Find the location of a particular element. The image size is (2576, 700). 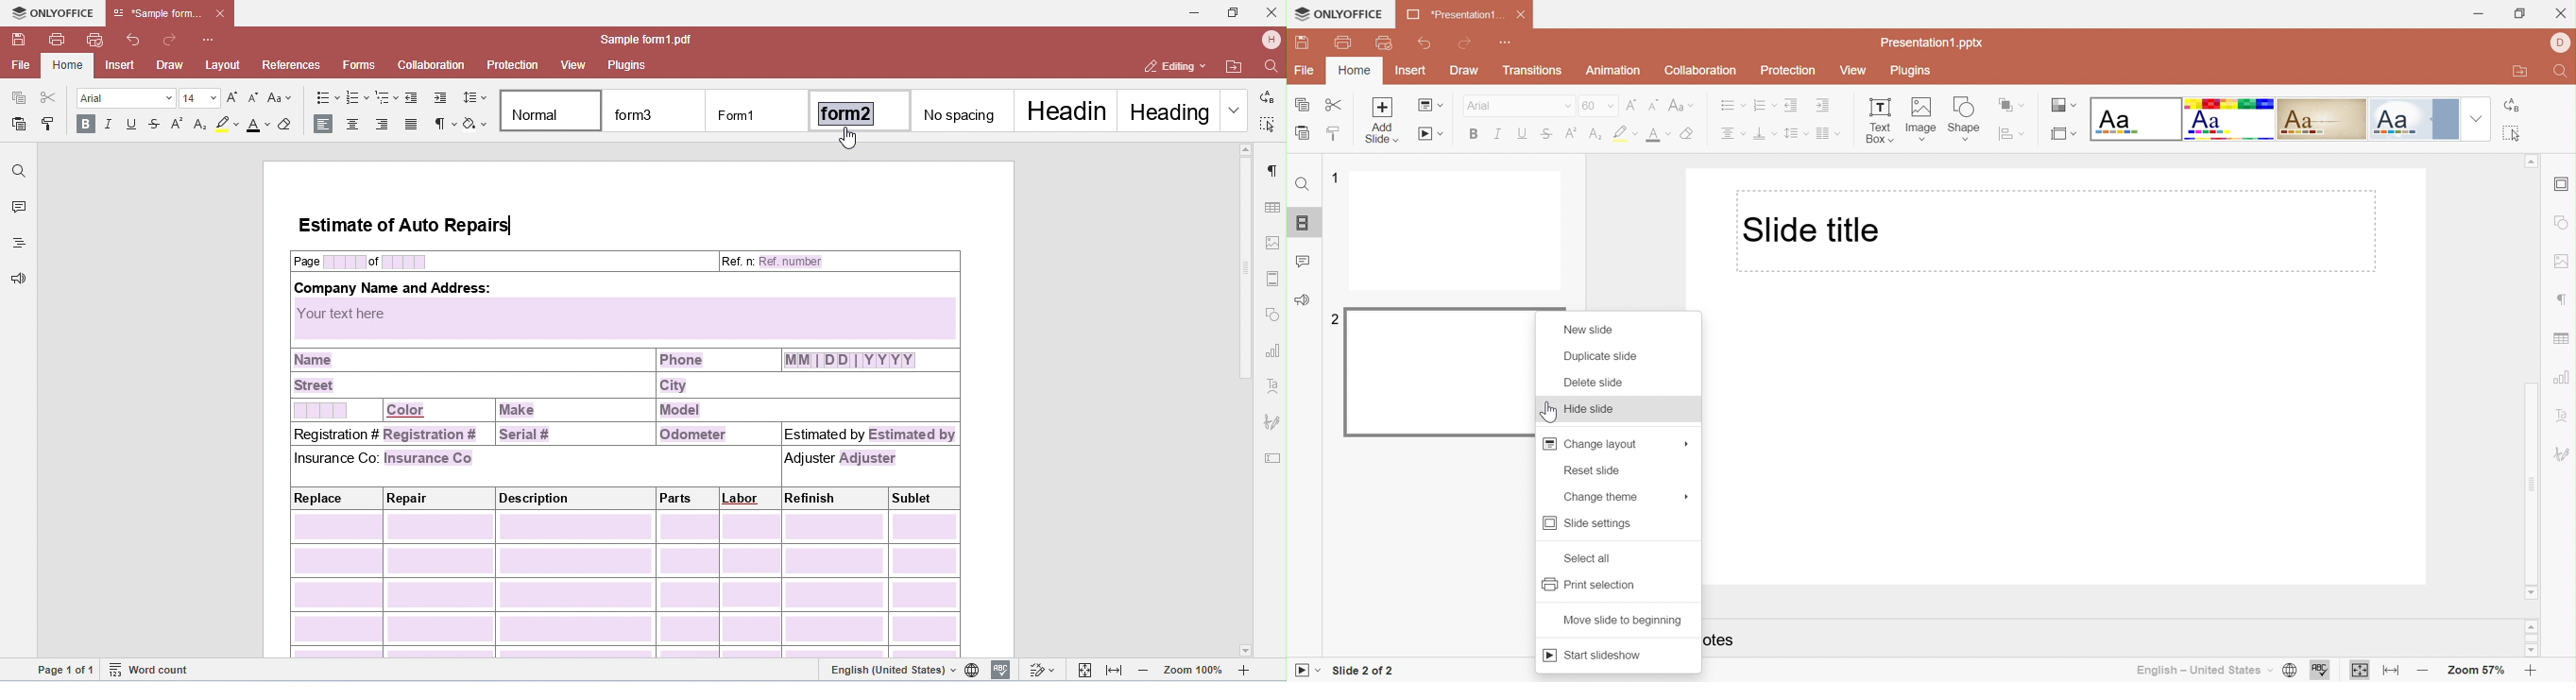

Close is located at coordinates (2563, 13).